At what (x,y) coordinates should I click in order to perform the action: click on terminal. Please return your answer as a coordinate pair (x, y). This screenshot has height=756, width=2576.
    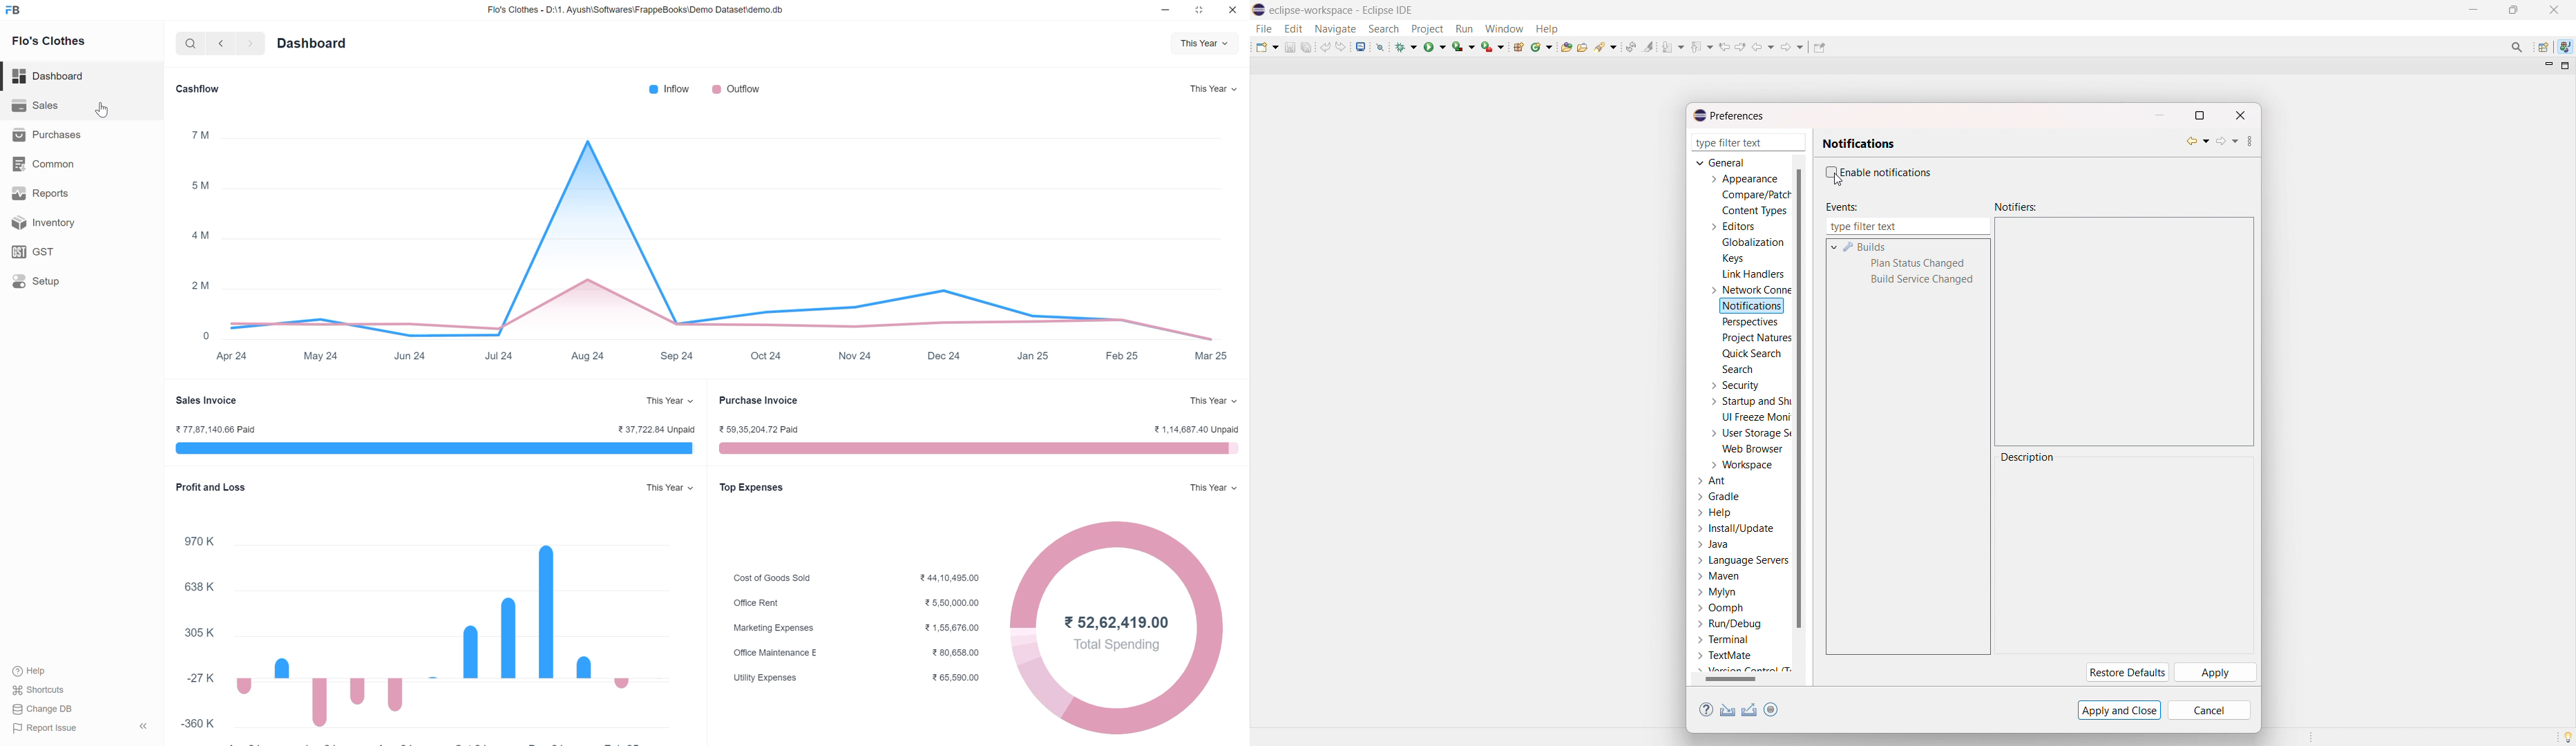
    Looking at the image, I should click on (1724, 640).